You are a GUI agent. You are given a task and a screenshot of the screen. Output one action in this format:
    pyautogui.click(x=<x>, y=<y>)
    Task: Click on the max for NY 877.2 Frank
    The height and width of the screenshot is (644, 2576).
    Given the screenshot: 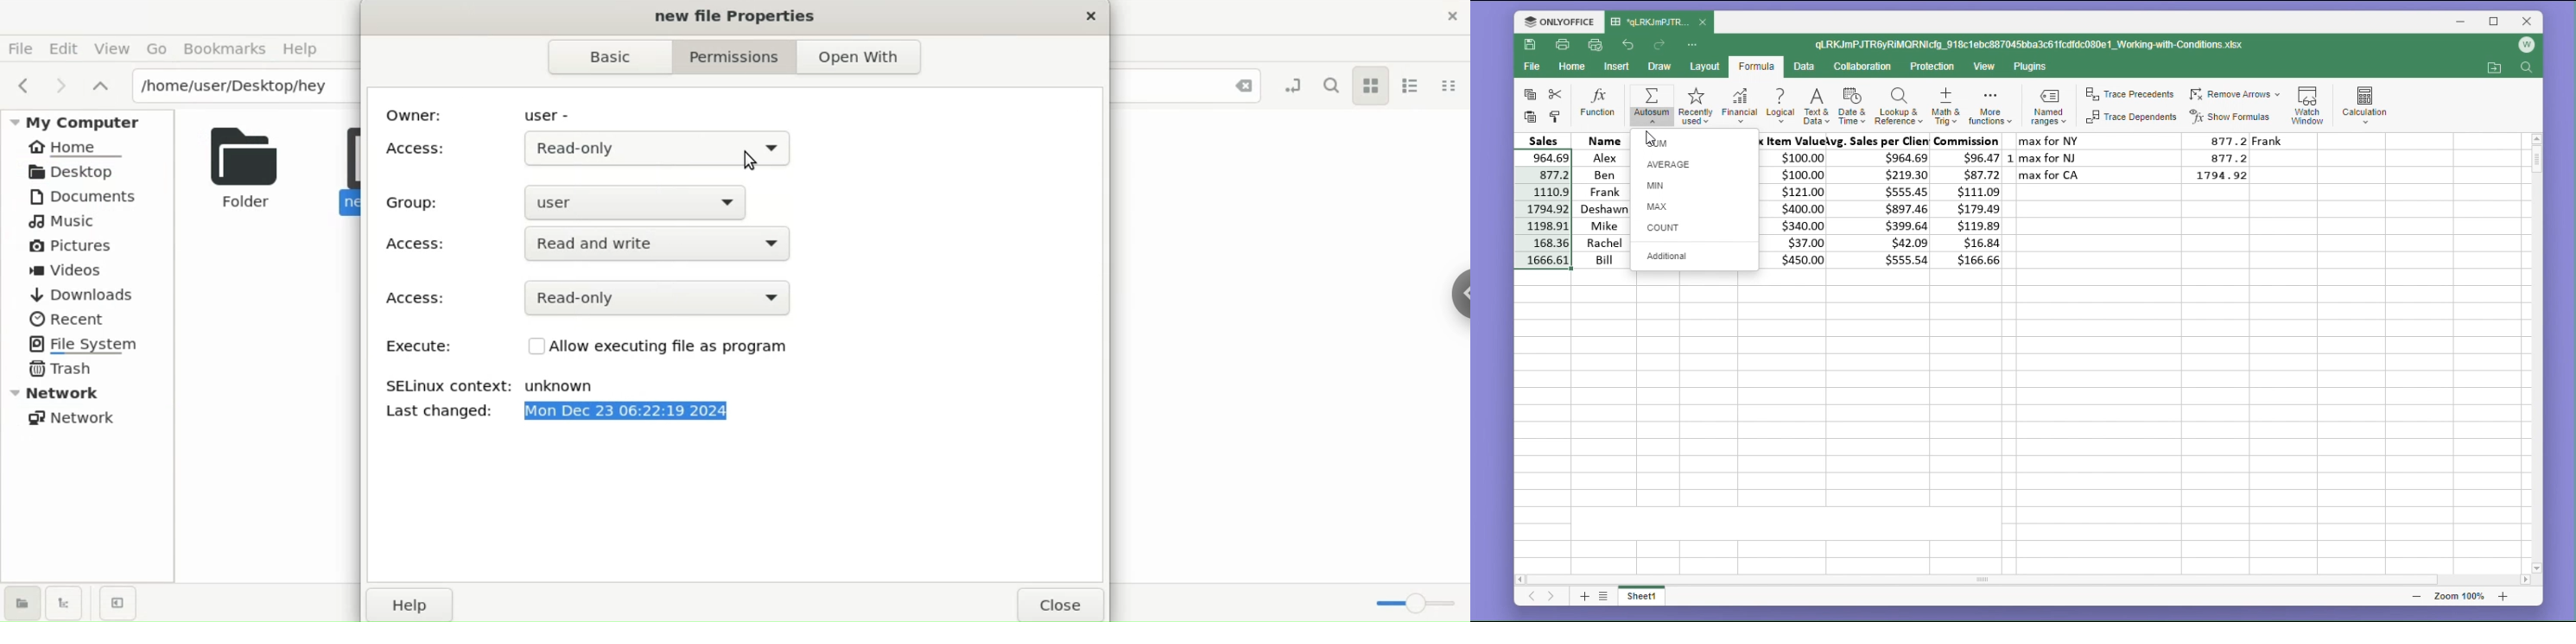 What is the action you would take?
    pyautogui.click(x=2167, y=141)
    